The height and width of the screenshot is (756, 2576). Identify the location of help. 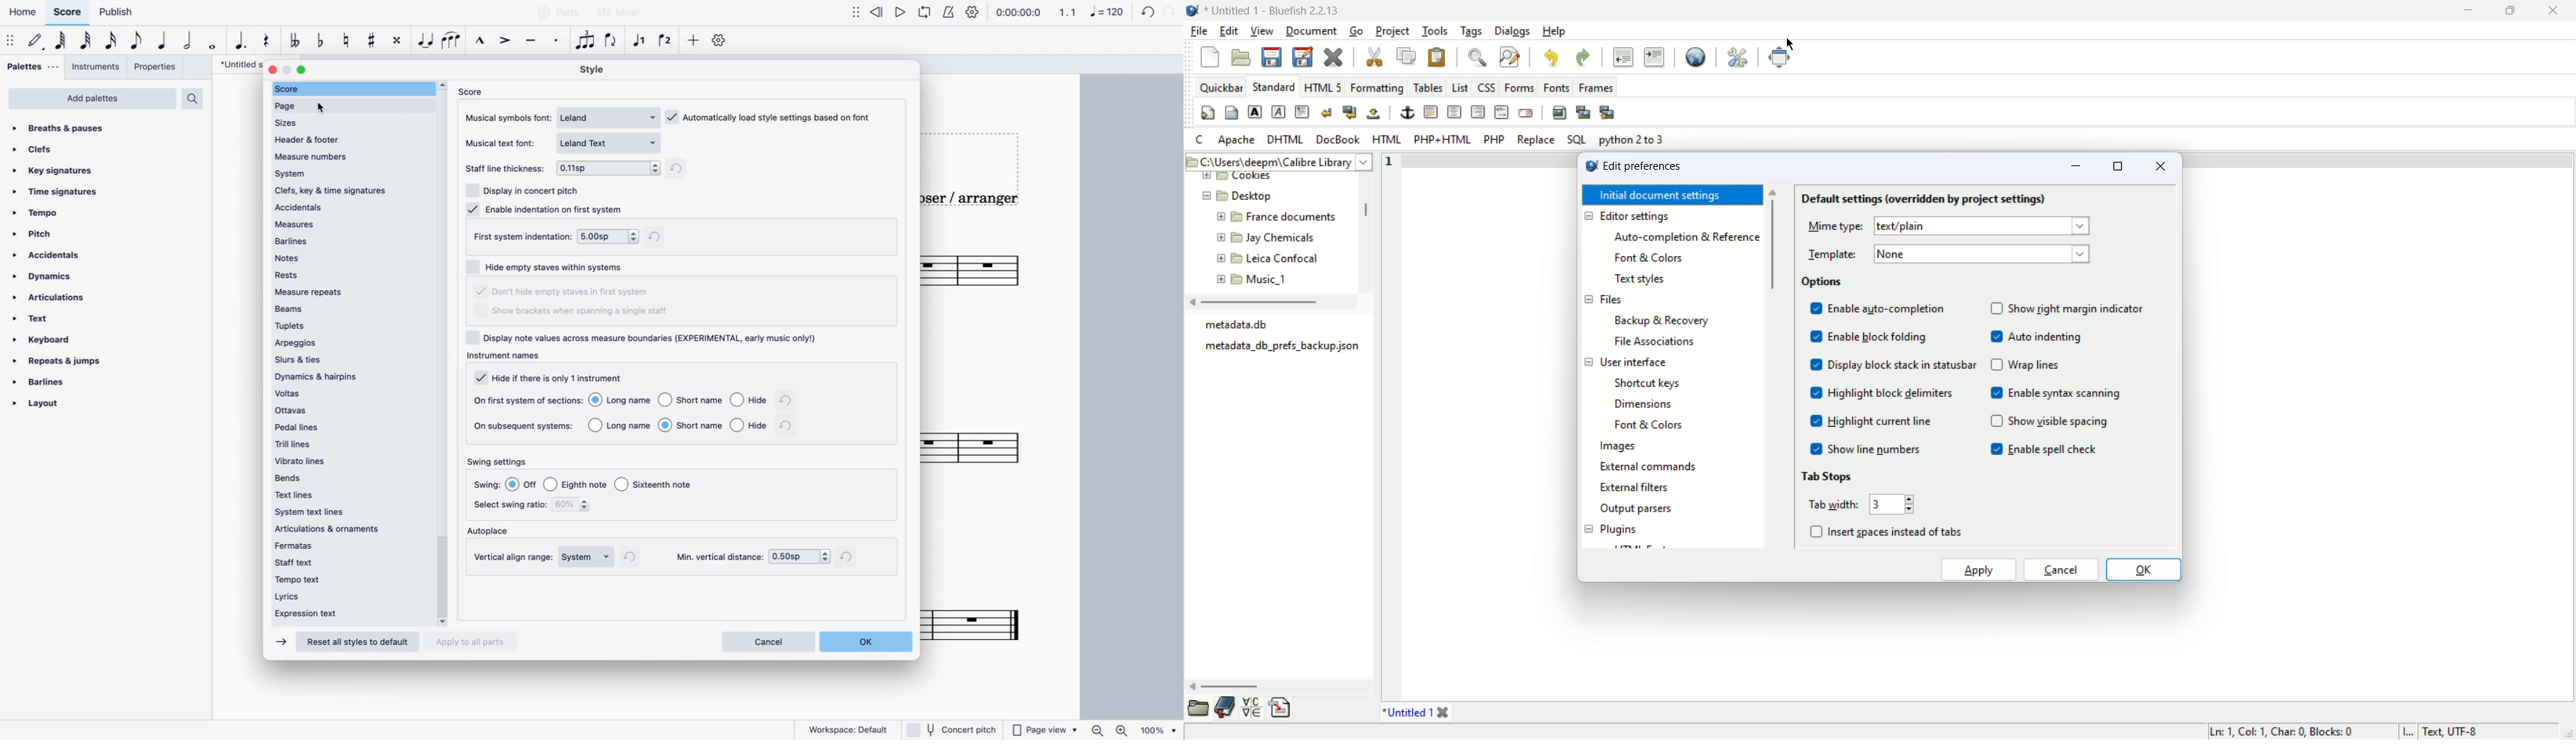
(1553, 33).